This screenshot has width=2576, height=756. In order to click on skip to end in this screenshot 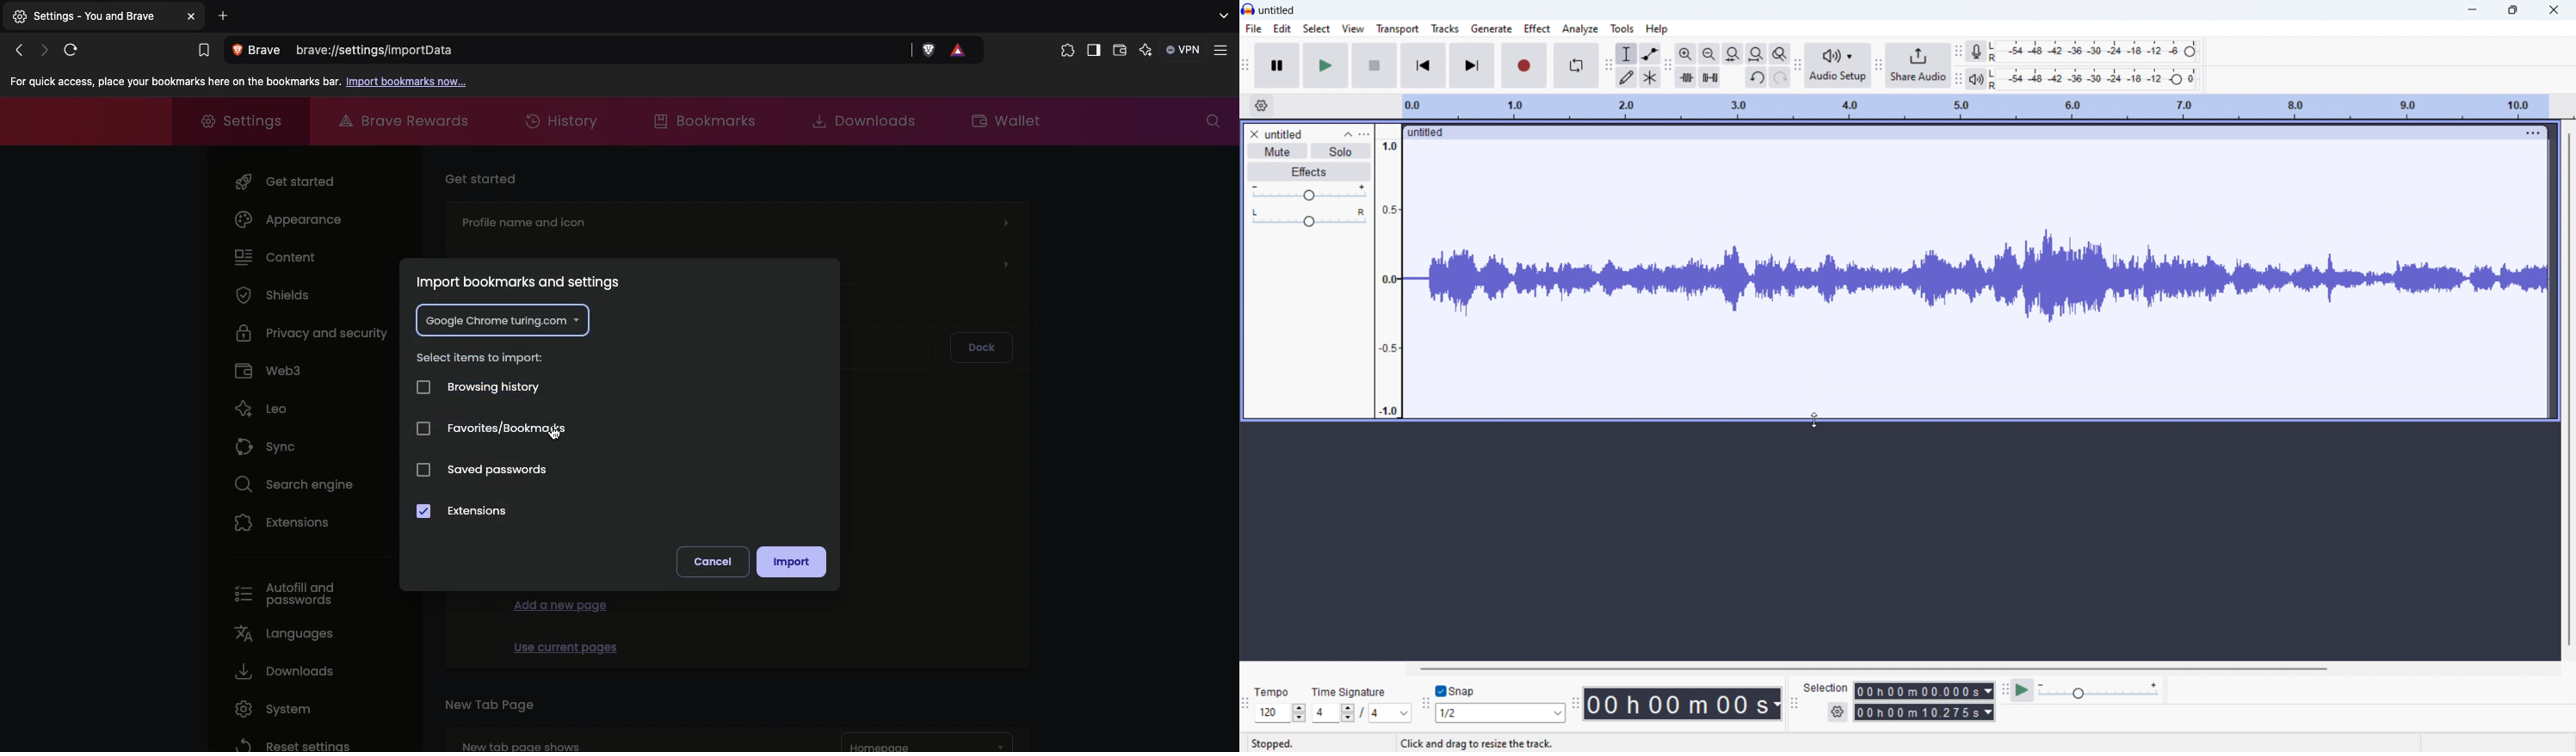, I will do `click(1471, 65)`.